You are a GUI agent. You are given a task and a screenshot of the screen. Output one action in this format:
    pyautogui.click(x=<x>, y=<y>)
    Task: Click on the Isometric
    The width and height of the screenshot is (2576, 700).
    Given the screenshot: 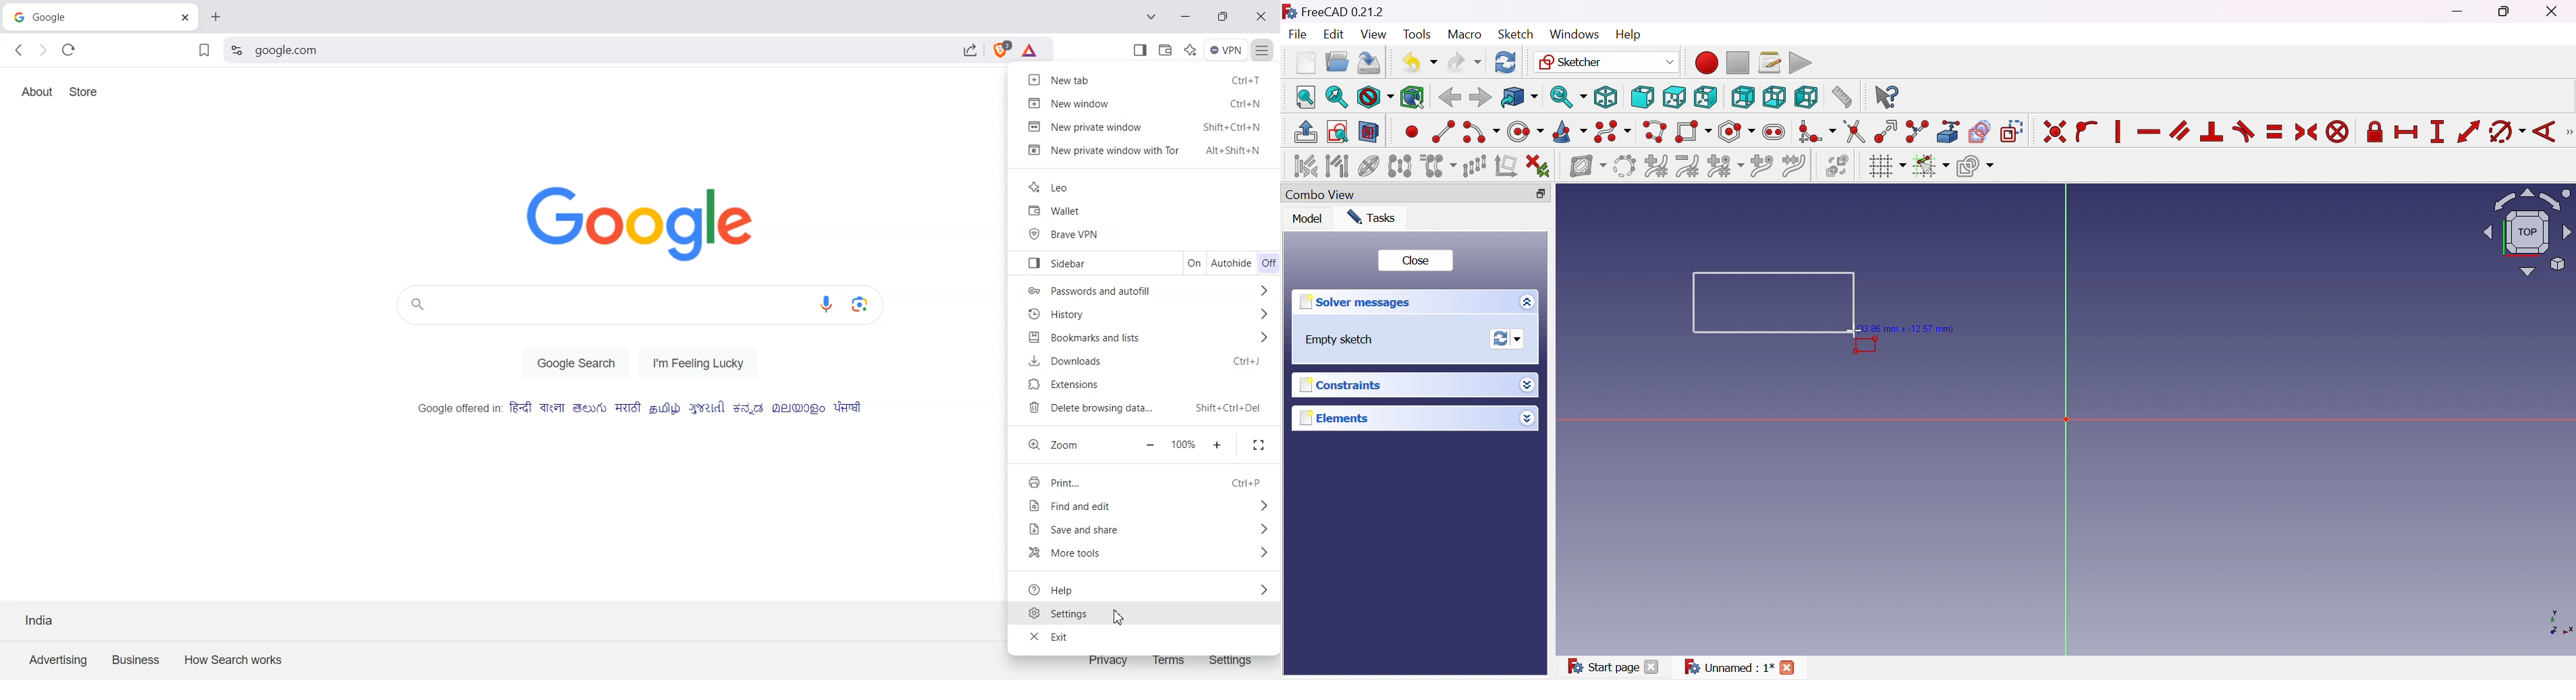 What is the action you would take?
    pyautogui.click(x=1606, y=97)
    